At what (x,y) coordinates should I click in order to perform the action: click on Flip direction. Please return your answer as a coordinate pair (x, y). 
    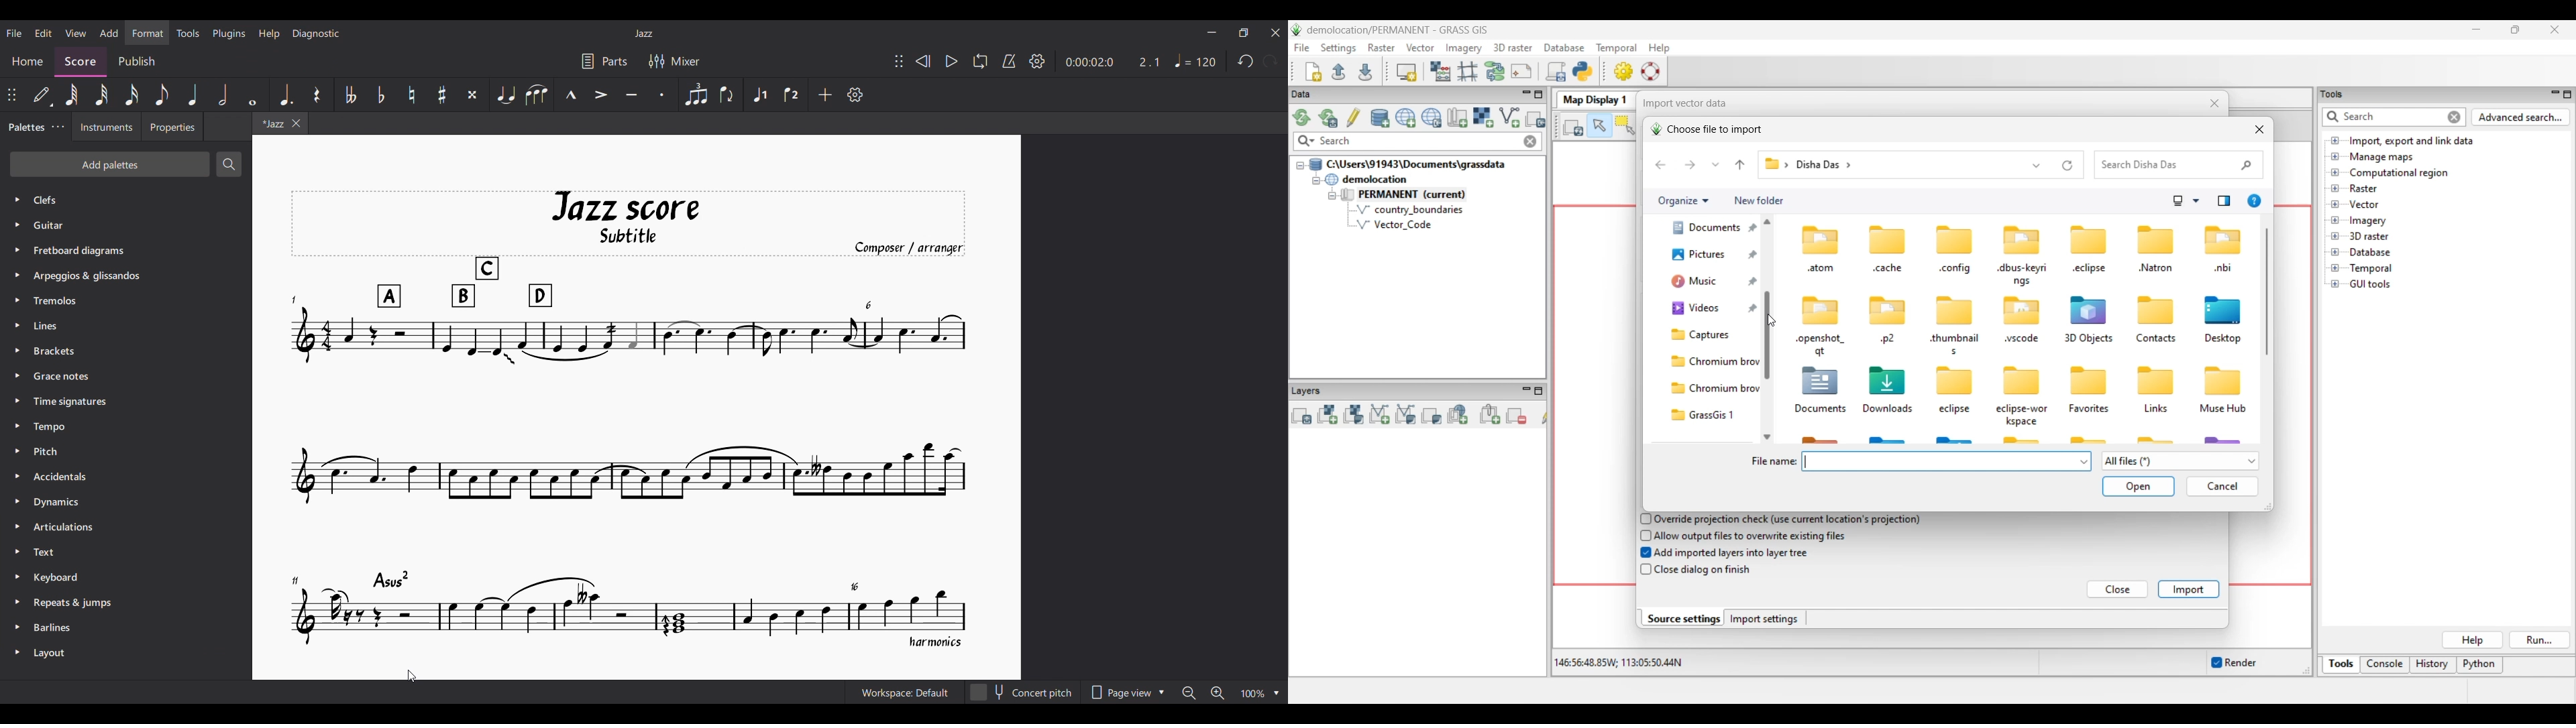
    Looking at the image, I should click on (729, 95).